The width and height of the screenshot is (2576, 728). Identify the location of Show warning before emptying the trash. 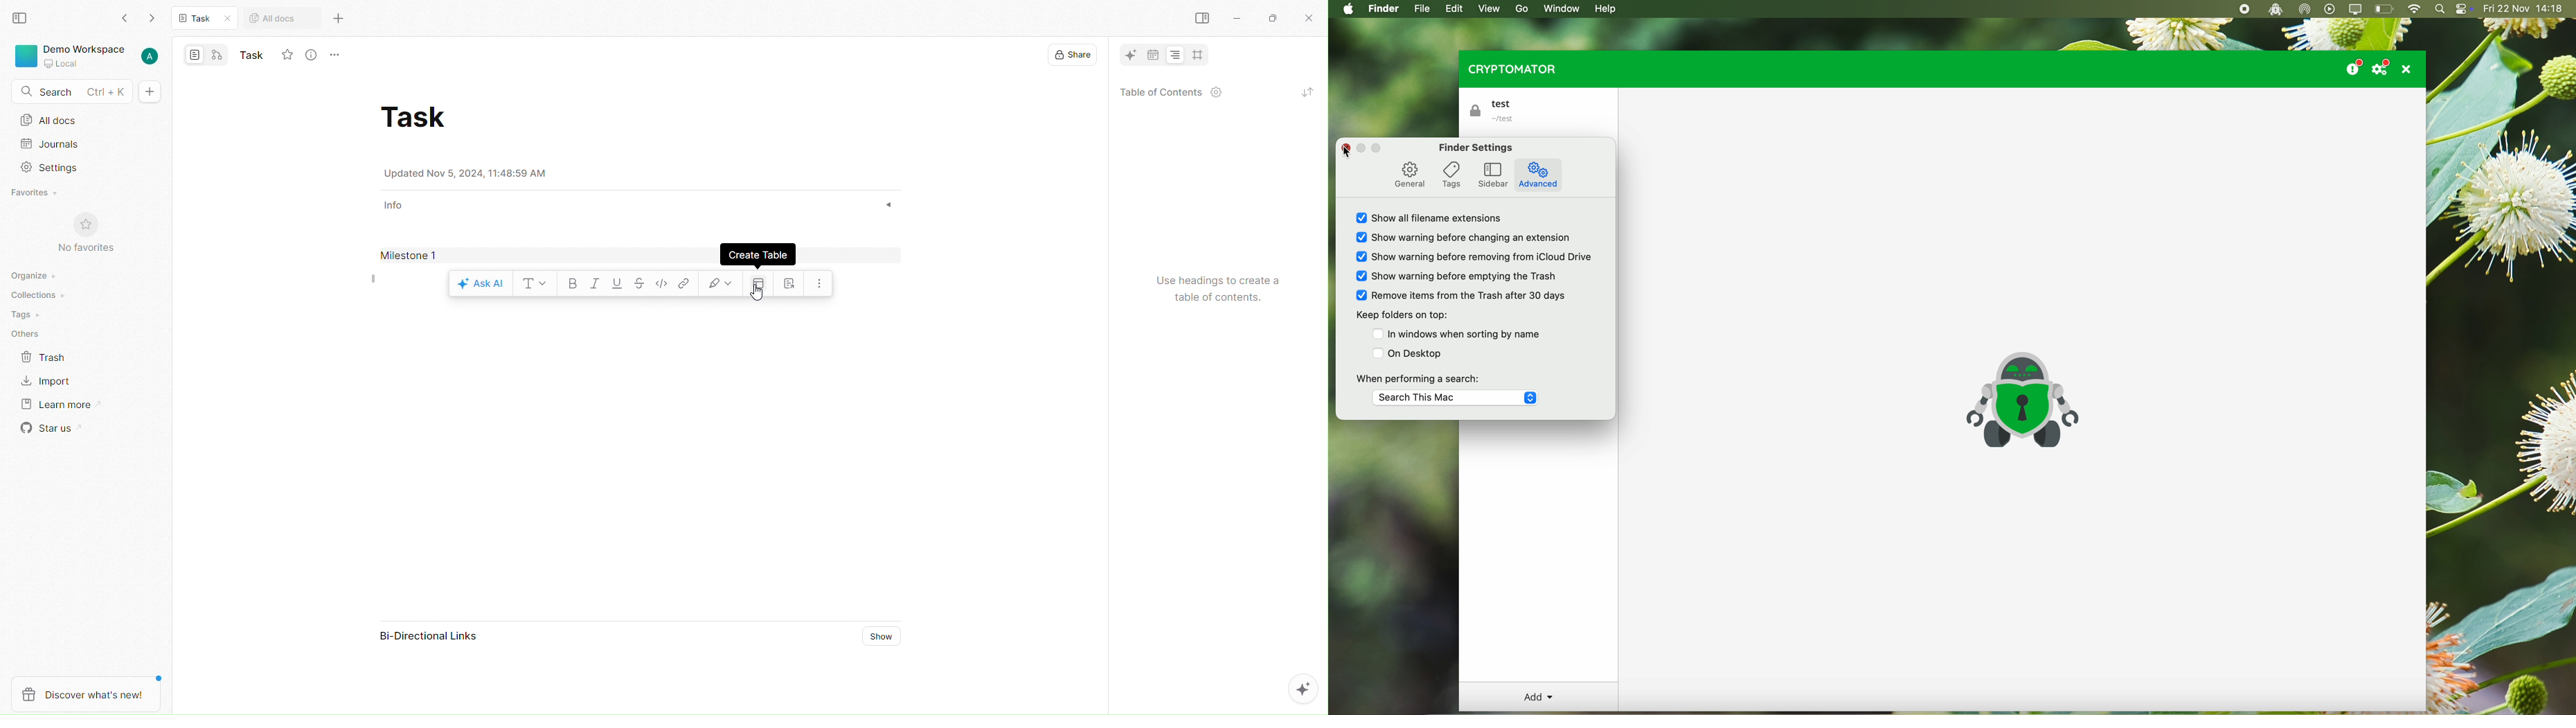
(1457, 274).